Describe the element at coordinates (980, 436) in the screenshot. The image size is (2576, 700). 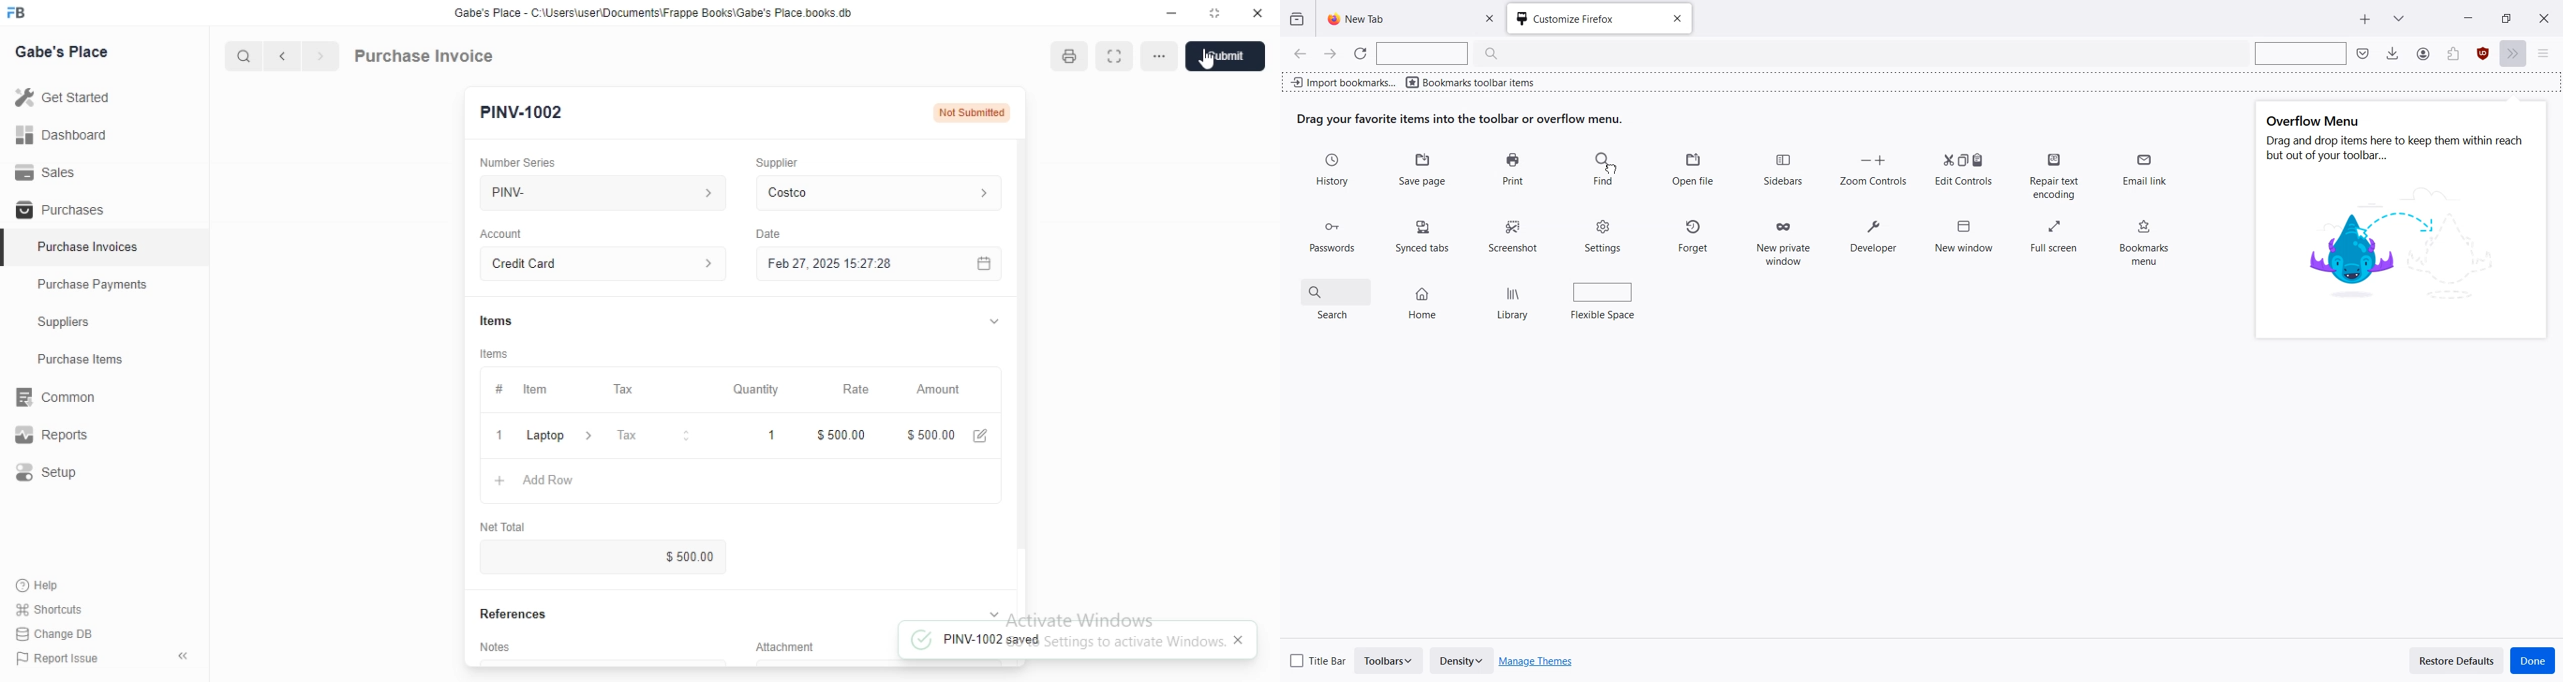
I see `Edit` at that location.